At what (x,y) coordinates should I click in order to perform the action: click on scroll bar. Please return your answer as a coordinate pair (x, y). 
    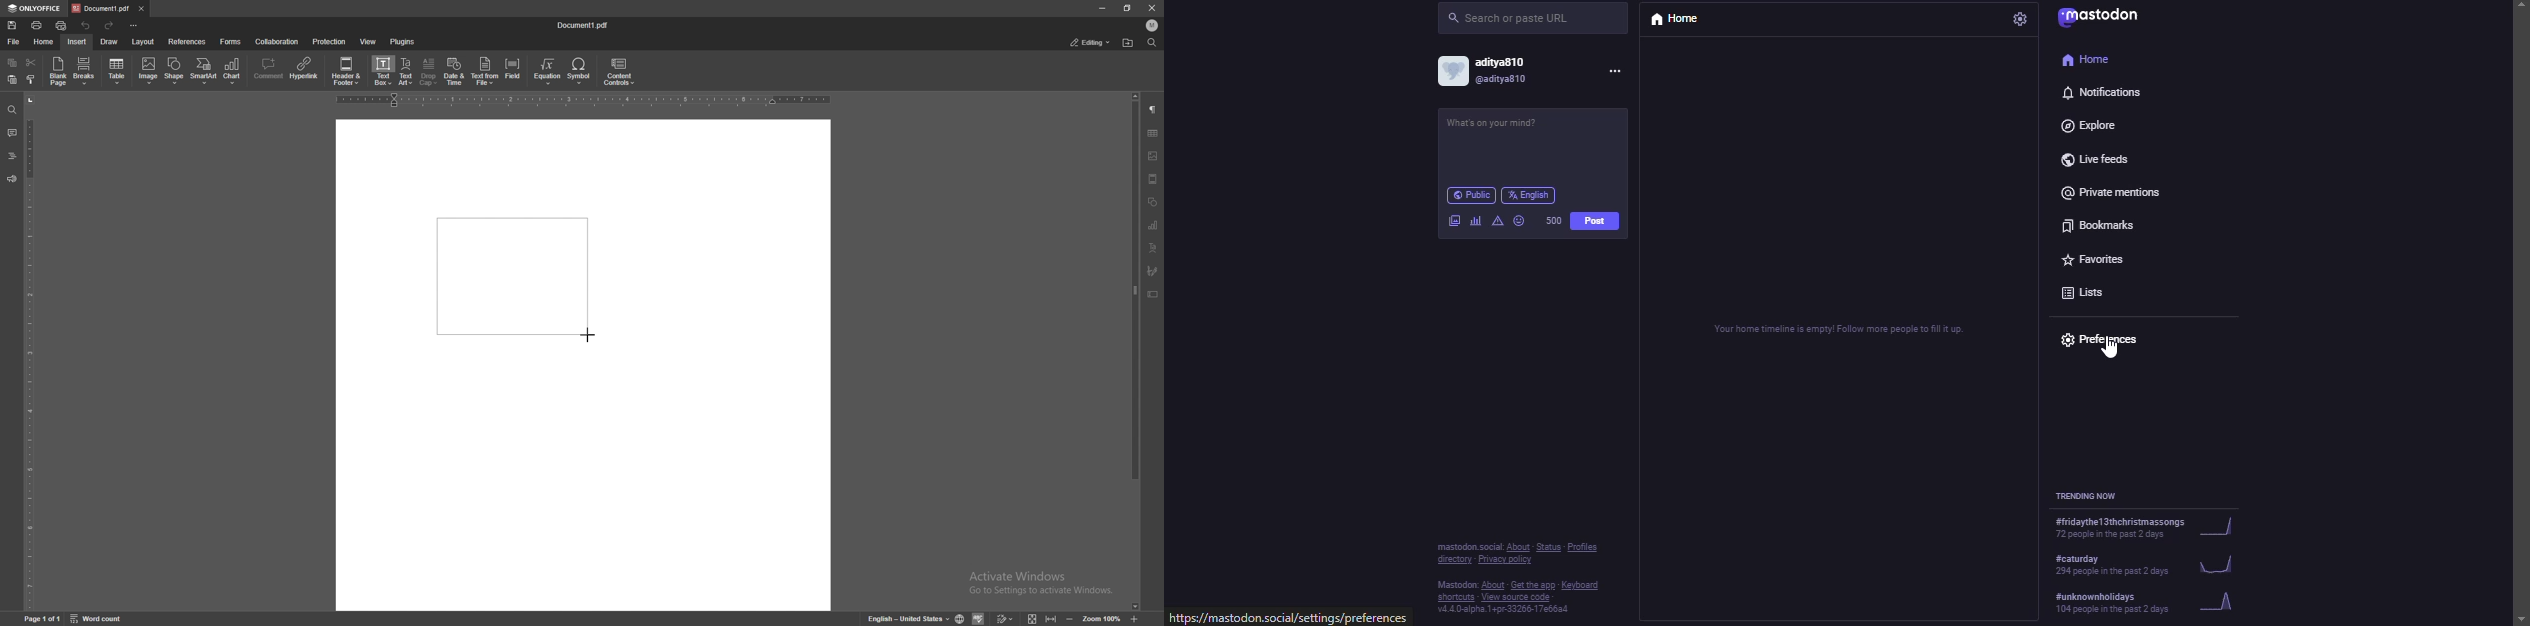
    Looking at the image, I should click on (1134, 352).